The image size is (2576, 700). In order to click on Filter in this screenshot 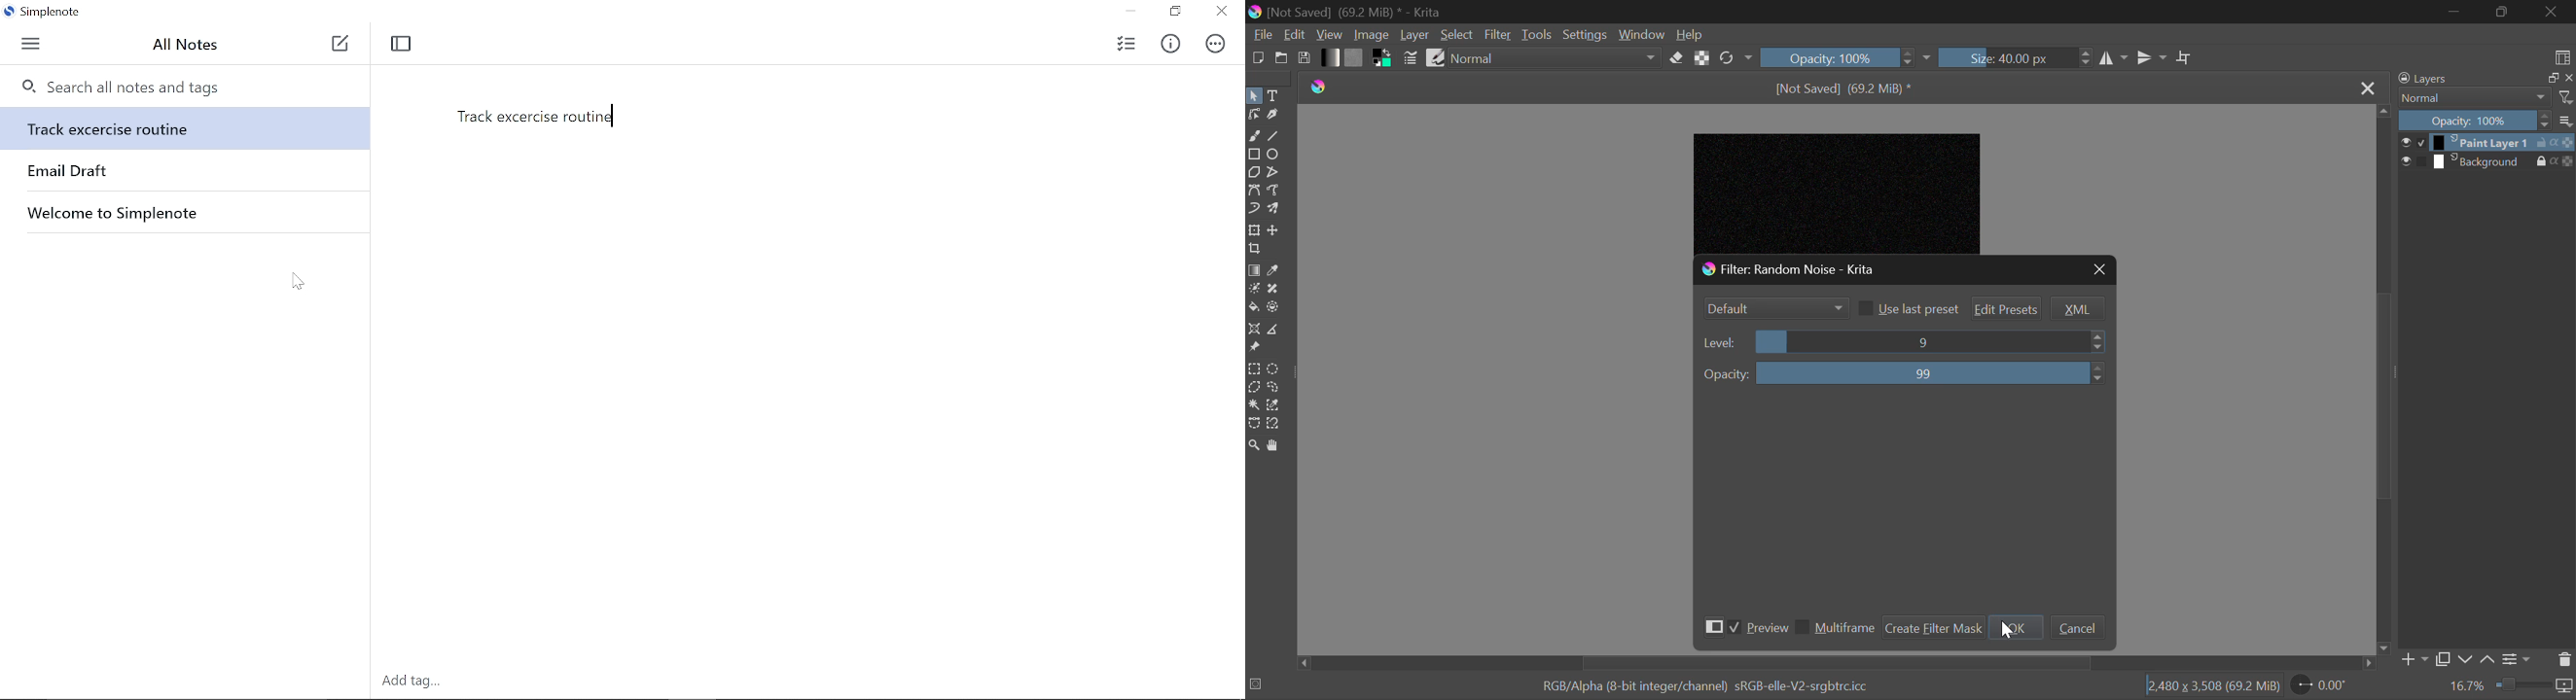, I will do `click(1498, 35)`.